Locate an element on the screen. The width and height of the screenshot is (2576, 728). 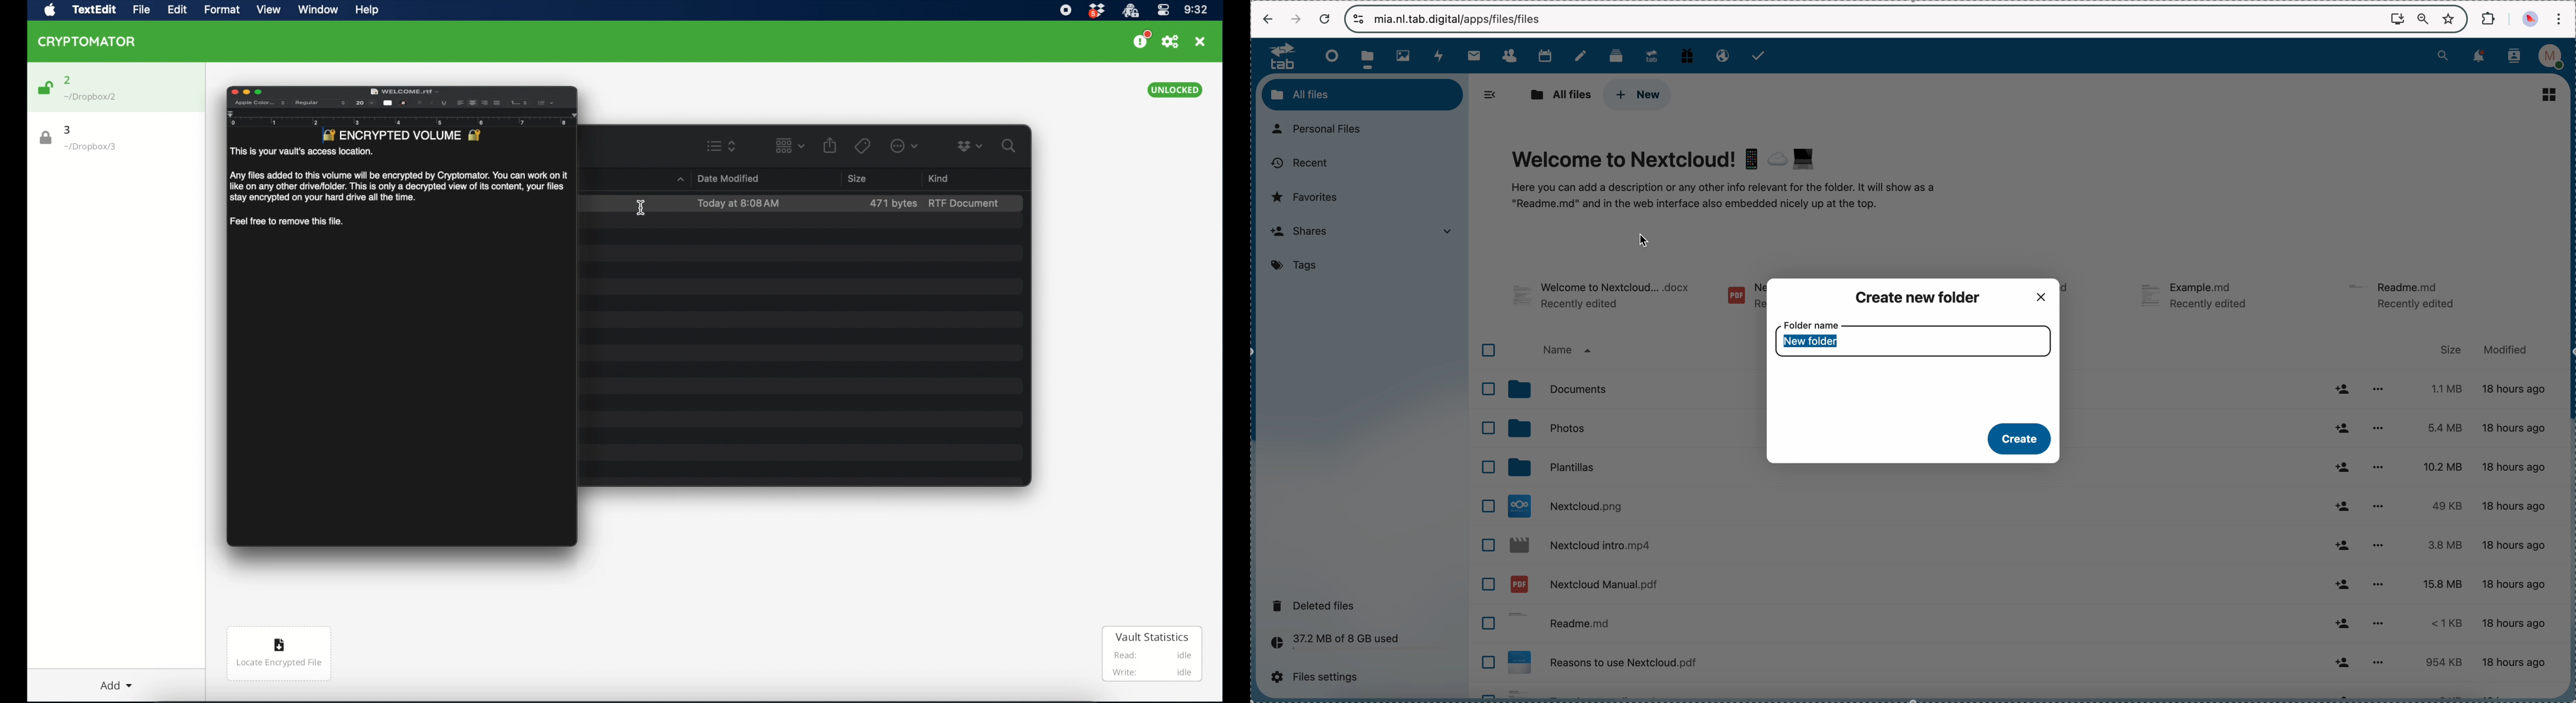
file is located at coordinates (1911, 544).